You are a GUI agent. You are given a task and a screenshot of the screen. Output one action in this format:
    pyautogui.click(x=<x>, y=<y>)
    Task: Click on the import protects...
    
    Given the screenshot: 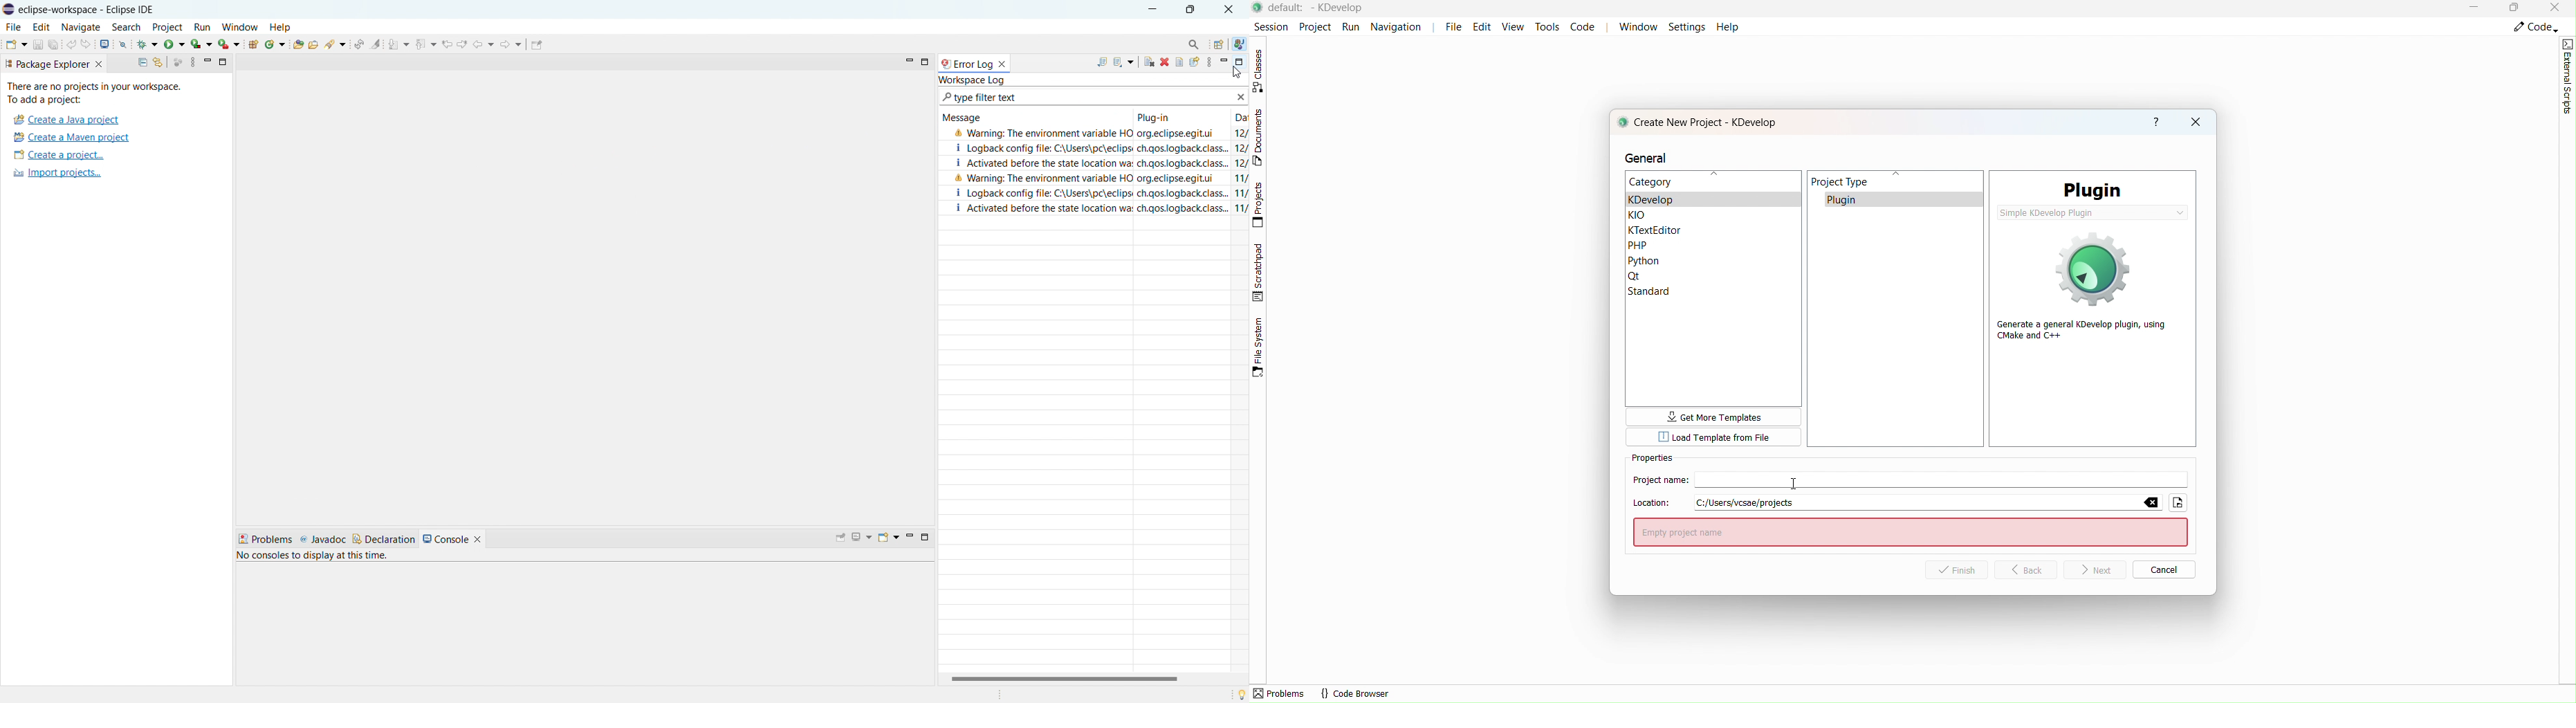 What is the action you would take?
    pyautogui.click(x=57, y=175)
    